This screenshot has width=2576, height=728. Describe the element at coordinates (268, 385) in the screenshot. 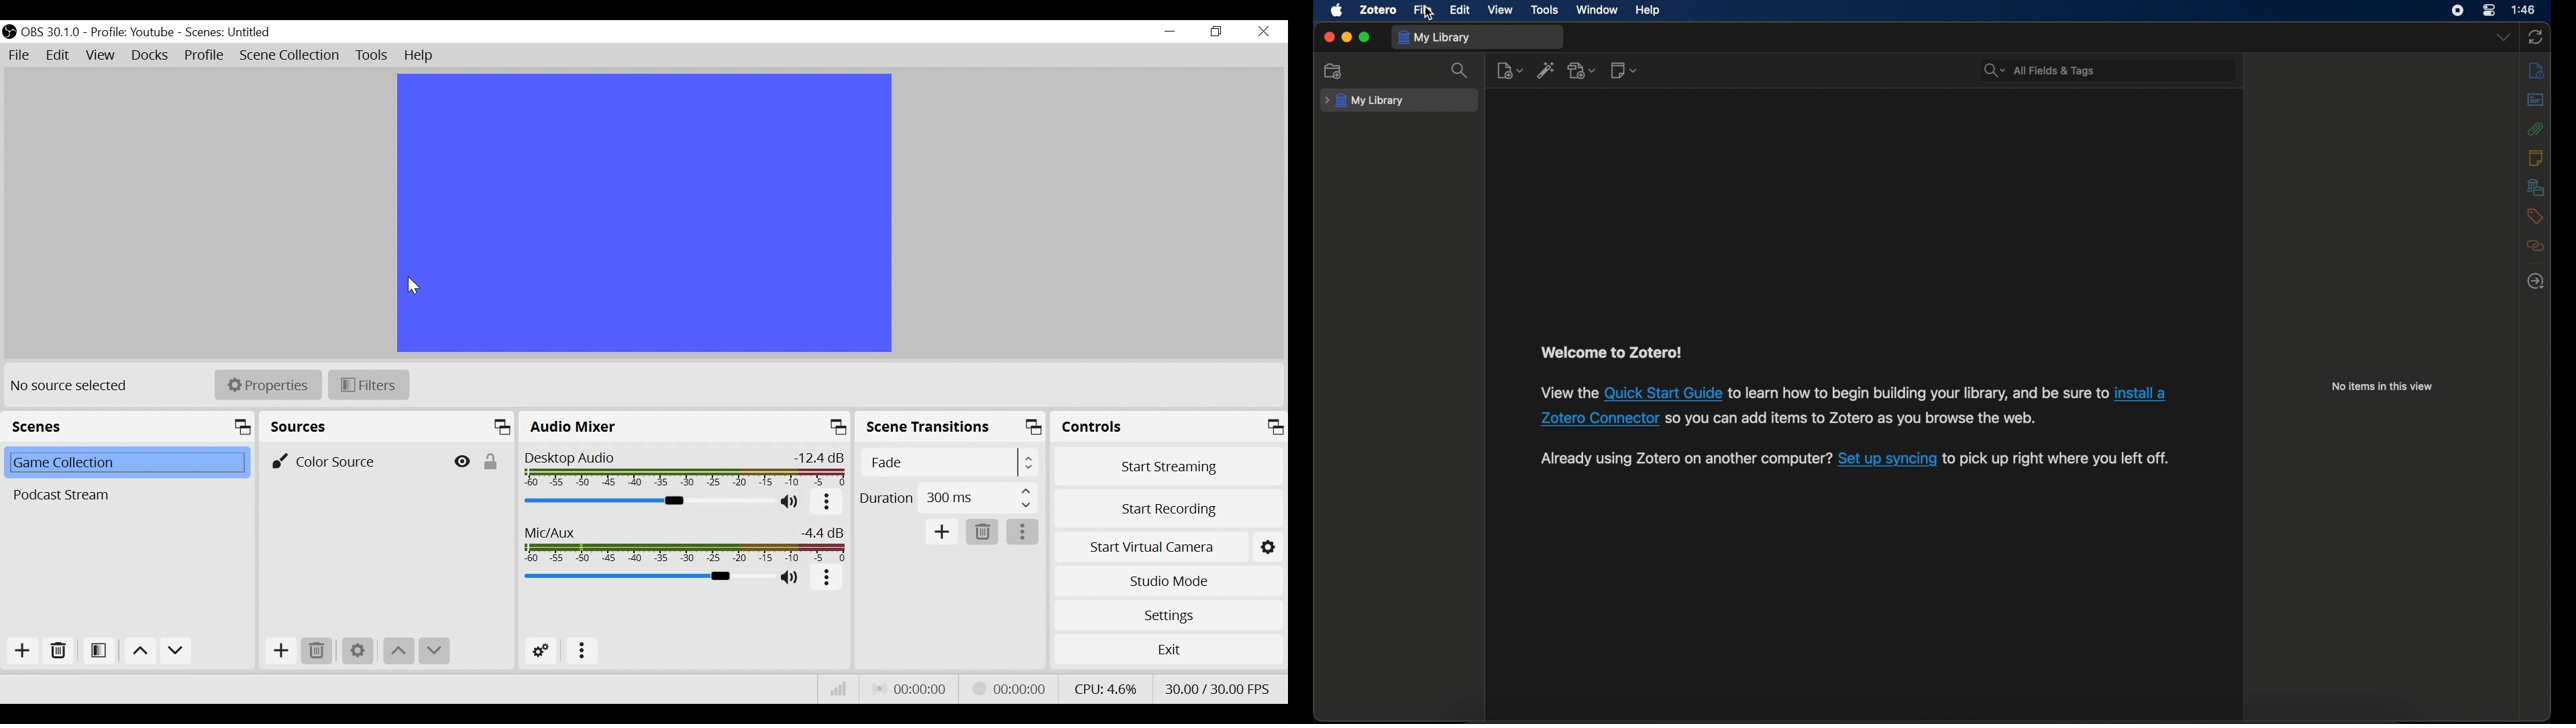

I see `Properties` at that location.